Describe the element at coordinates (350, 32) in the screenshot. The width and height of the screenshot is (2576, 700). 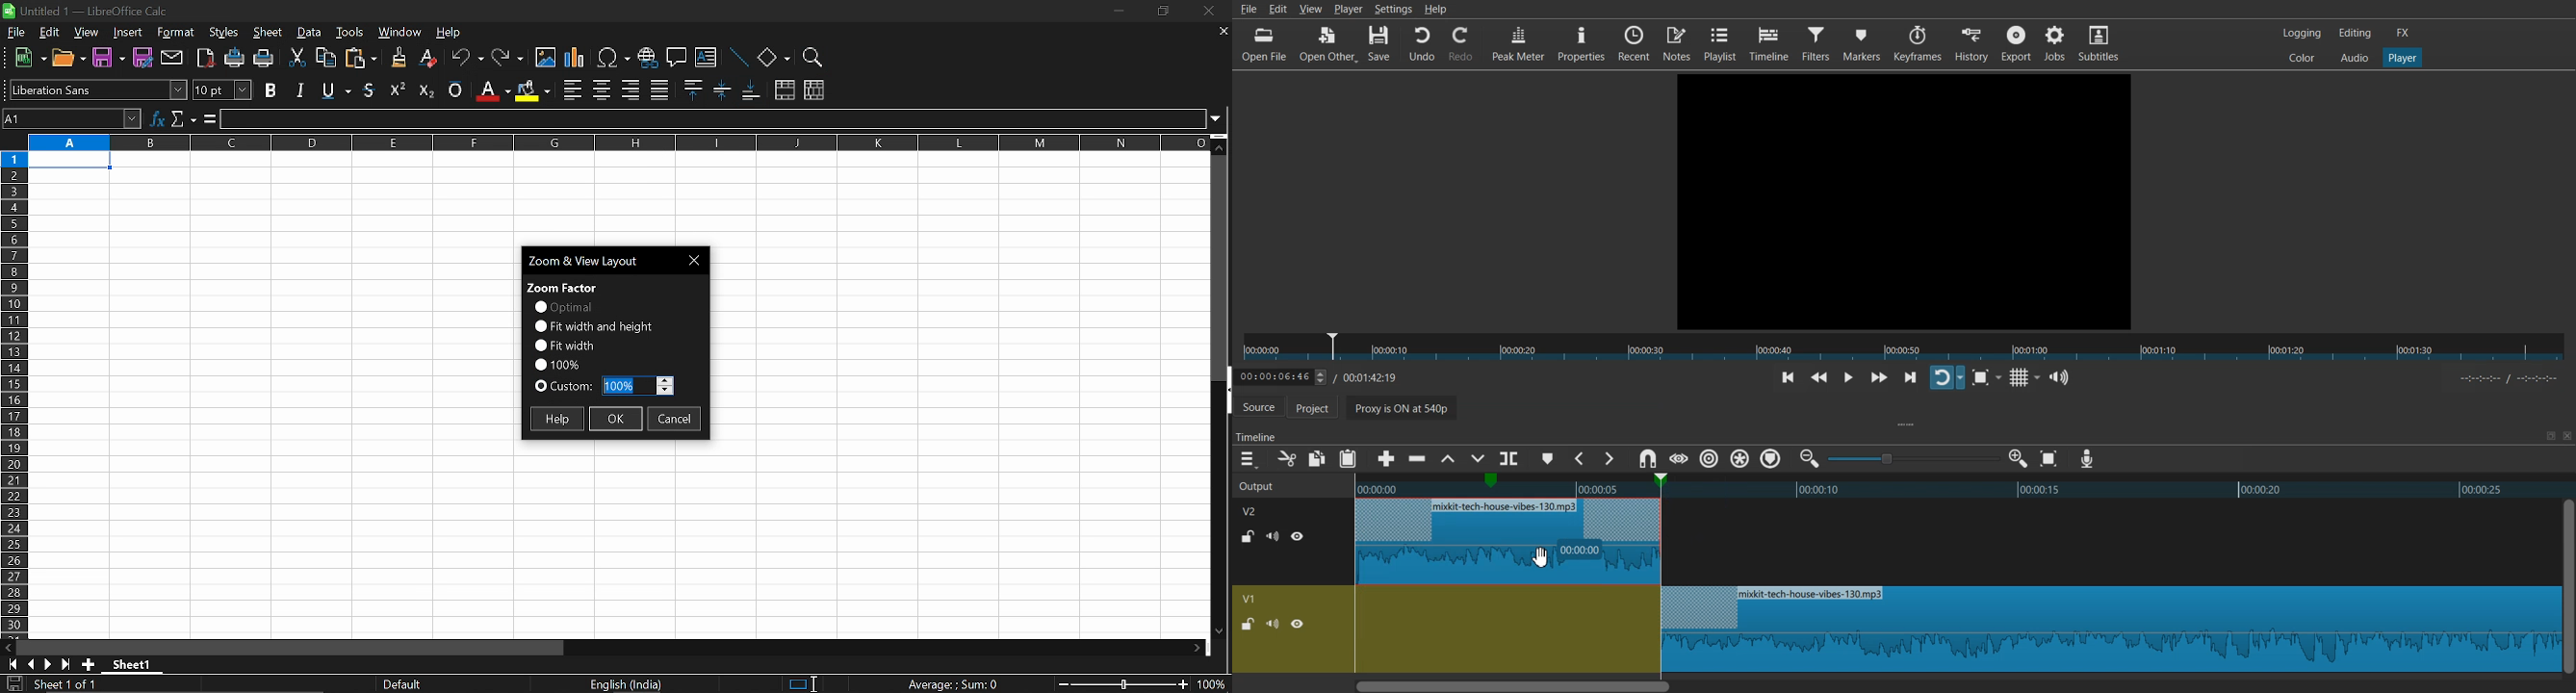
I see `tools` at that location.